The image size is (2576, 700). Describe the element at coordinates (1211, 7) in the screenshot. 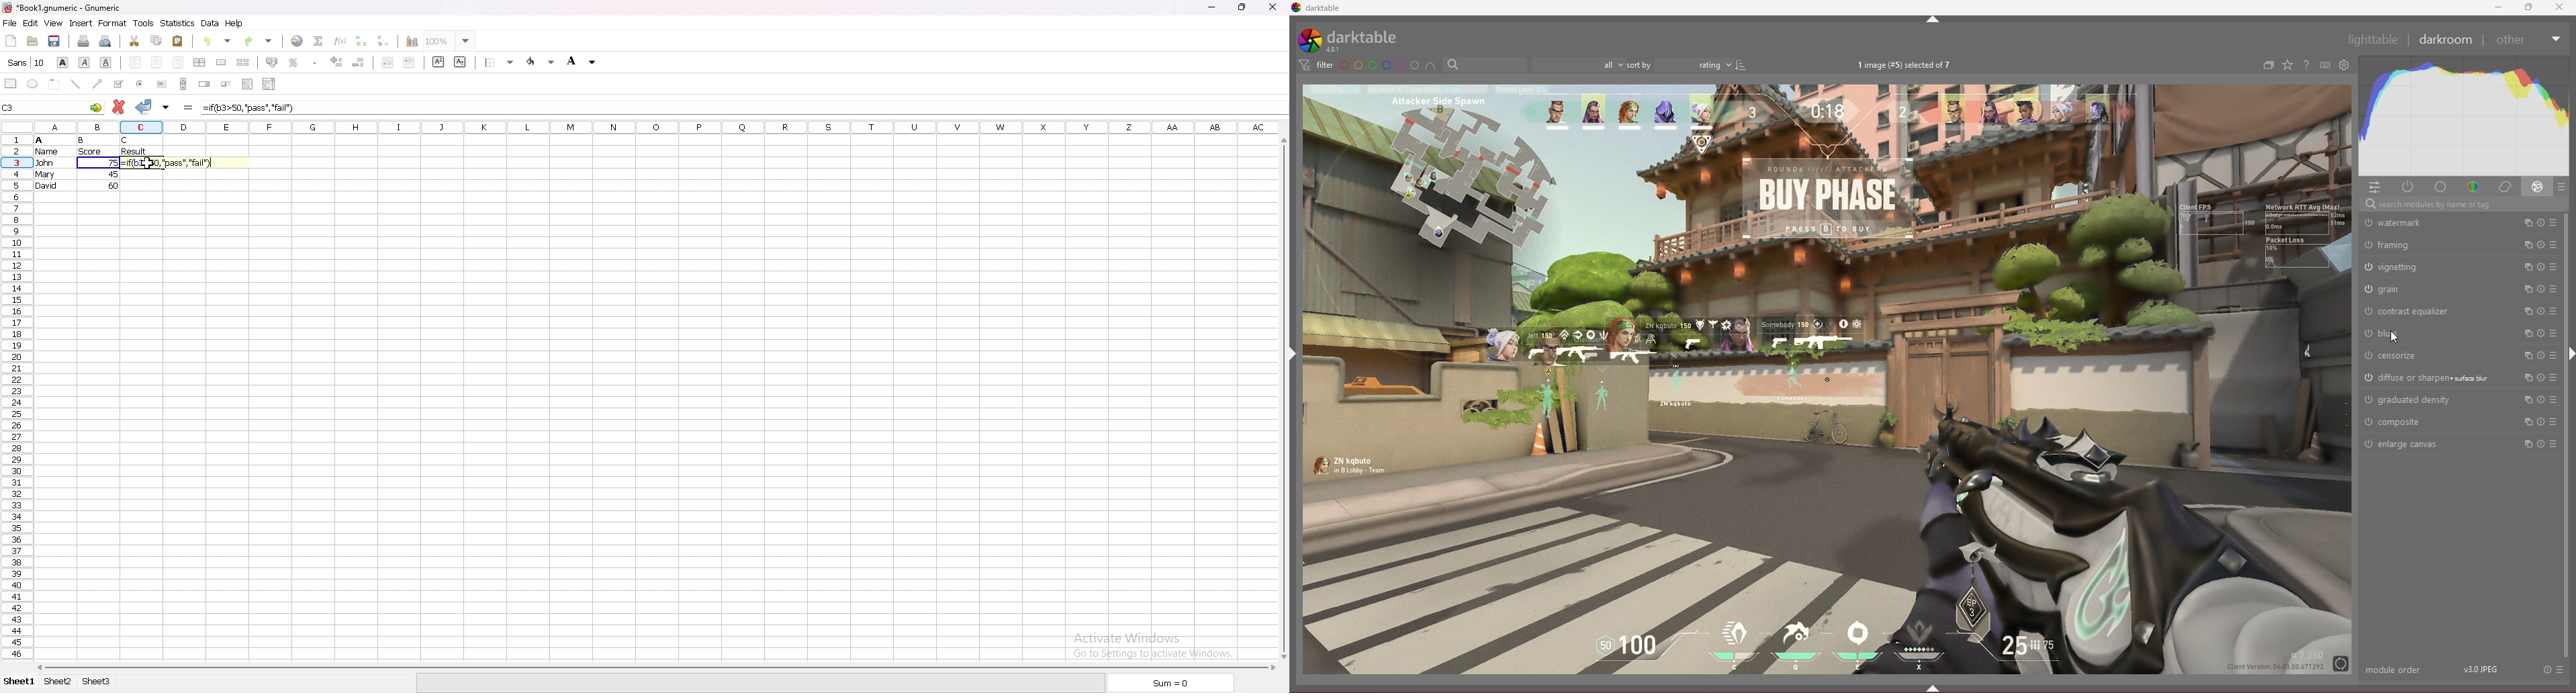

I see `minimize` at that location.